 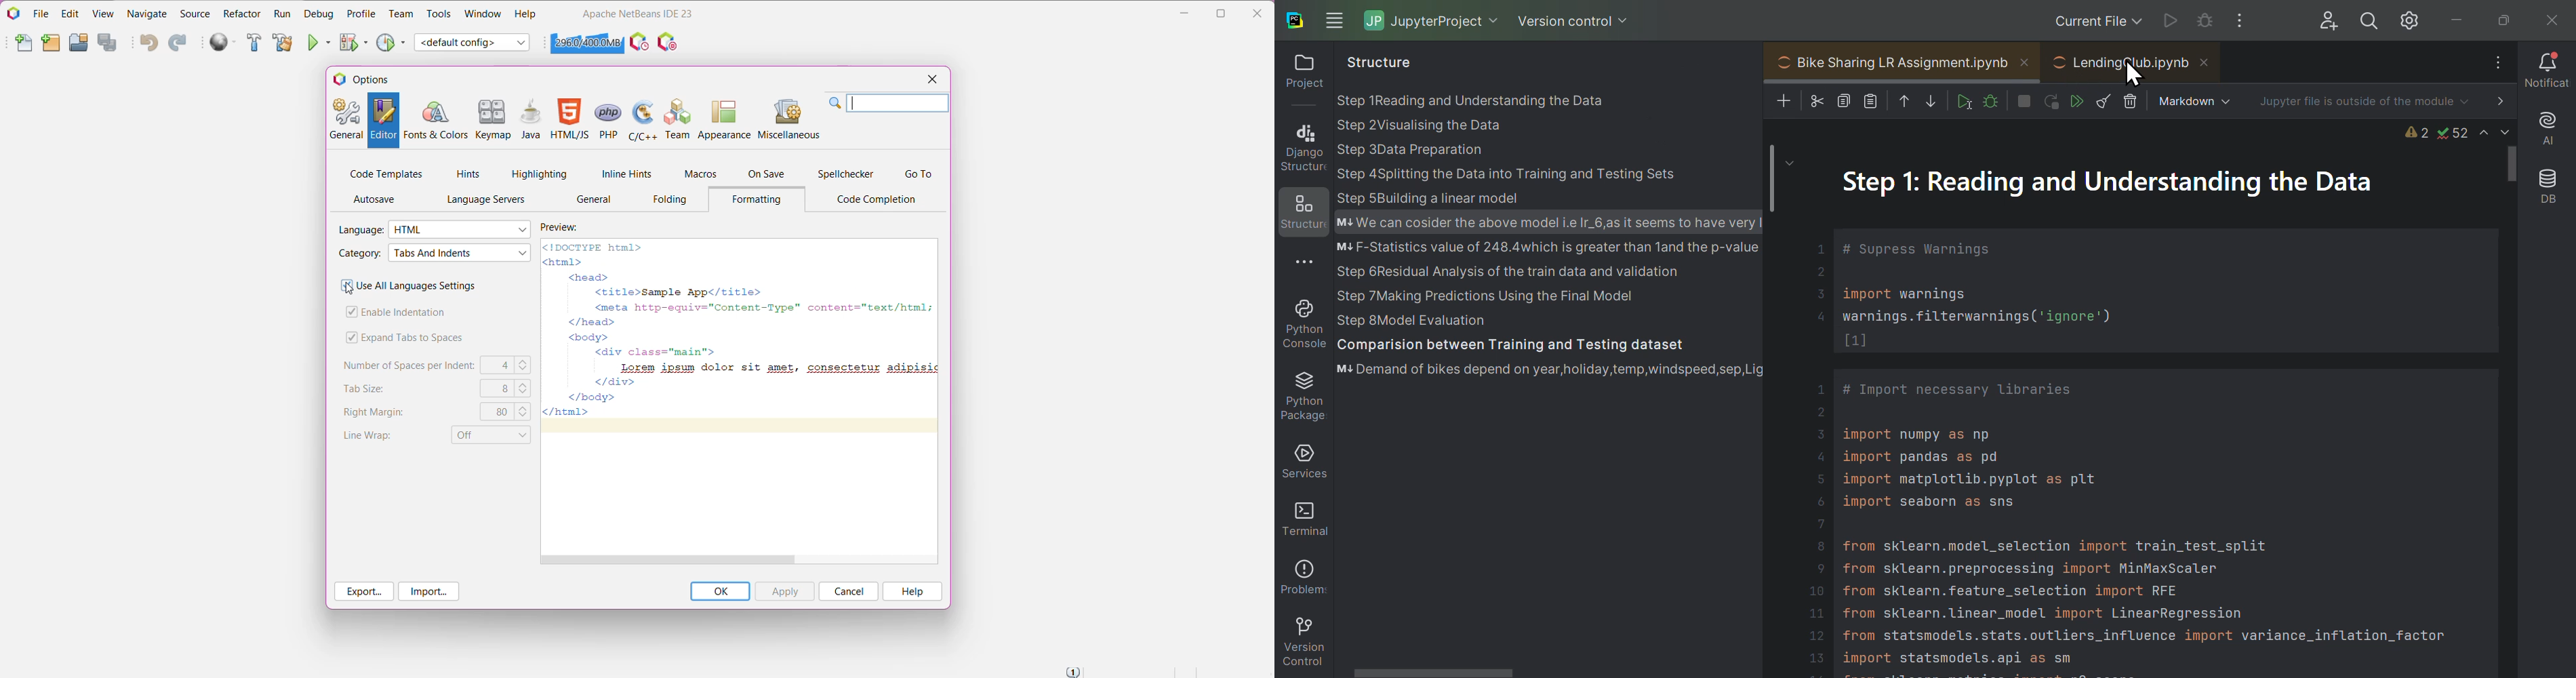 What do you see at coordinates (500, 411) in the screenshot?
I see `80` at bounding box center [500, 411].